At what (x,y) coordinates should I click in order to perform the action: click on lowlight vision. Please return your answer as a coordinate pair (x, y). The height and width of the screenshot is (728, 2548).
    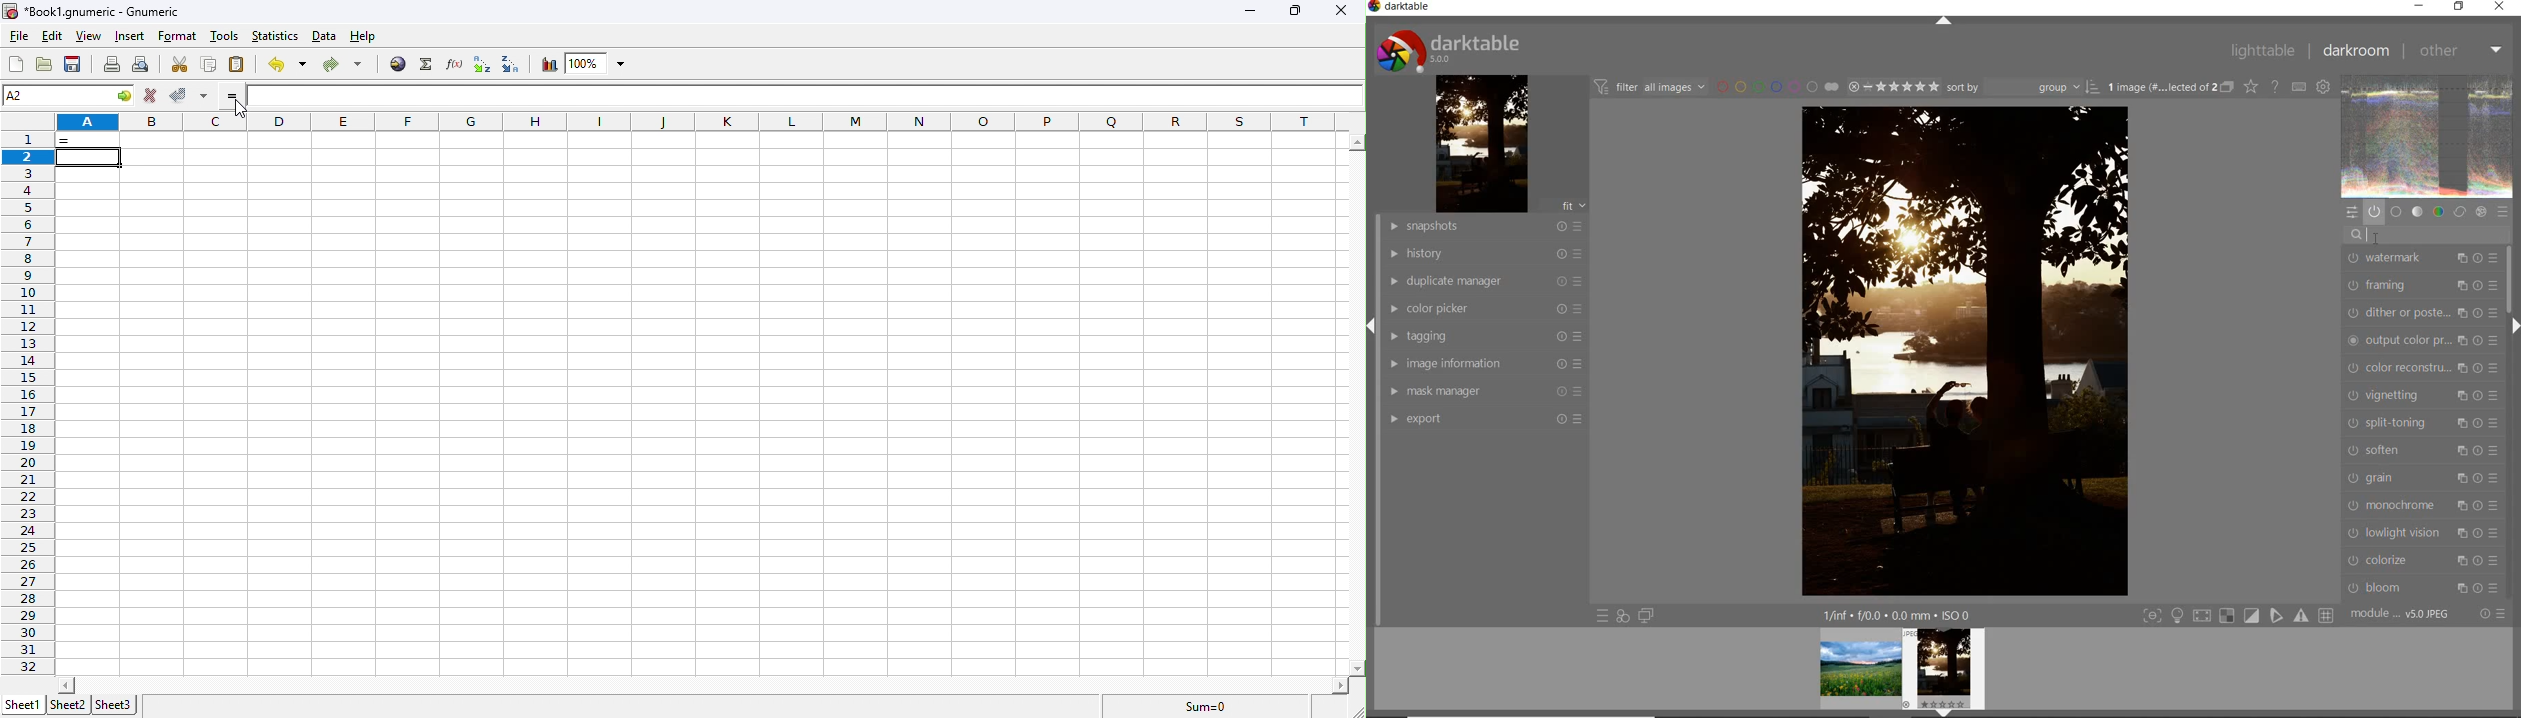
    Looking at the image, I should click on (2422, 532).